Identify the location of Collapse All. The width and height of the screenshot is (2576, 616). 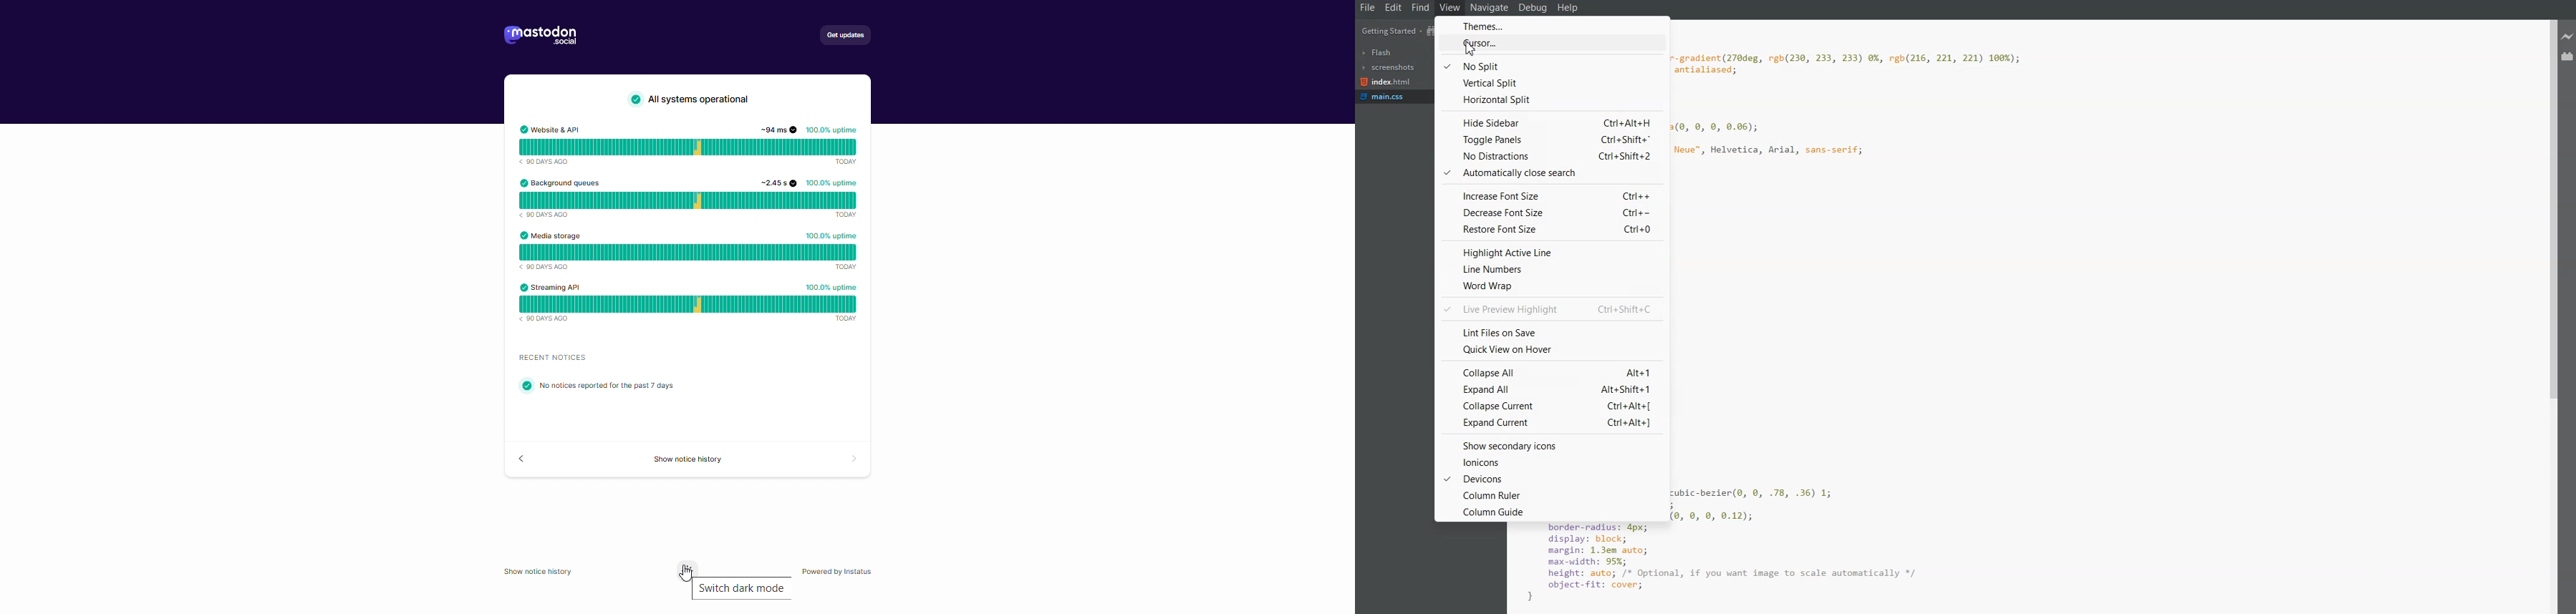
(1551, 371).